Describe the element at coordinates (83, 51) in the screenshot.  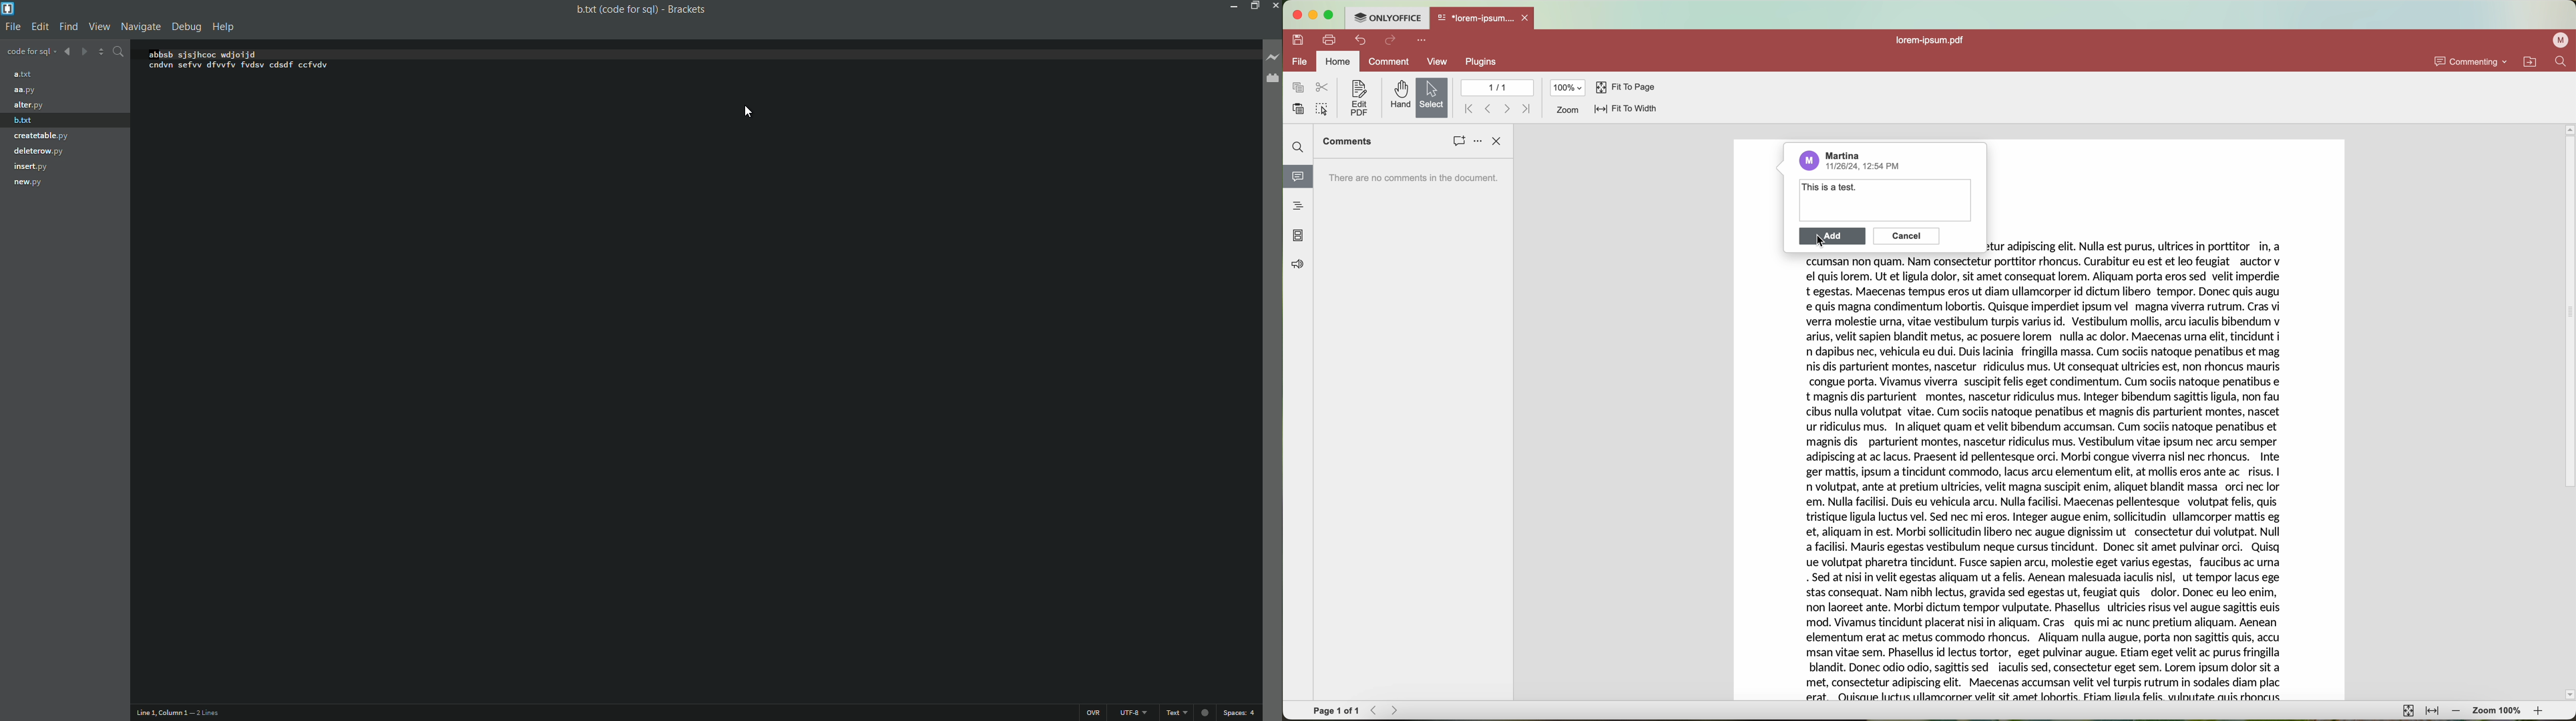
I see `navigate forward` at that location.